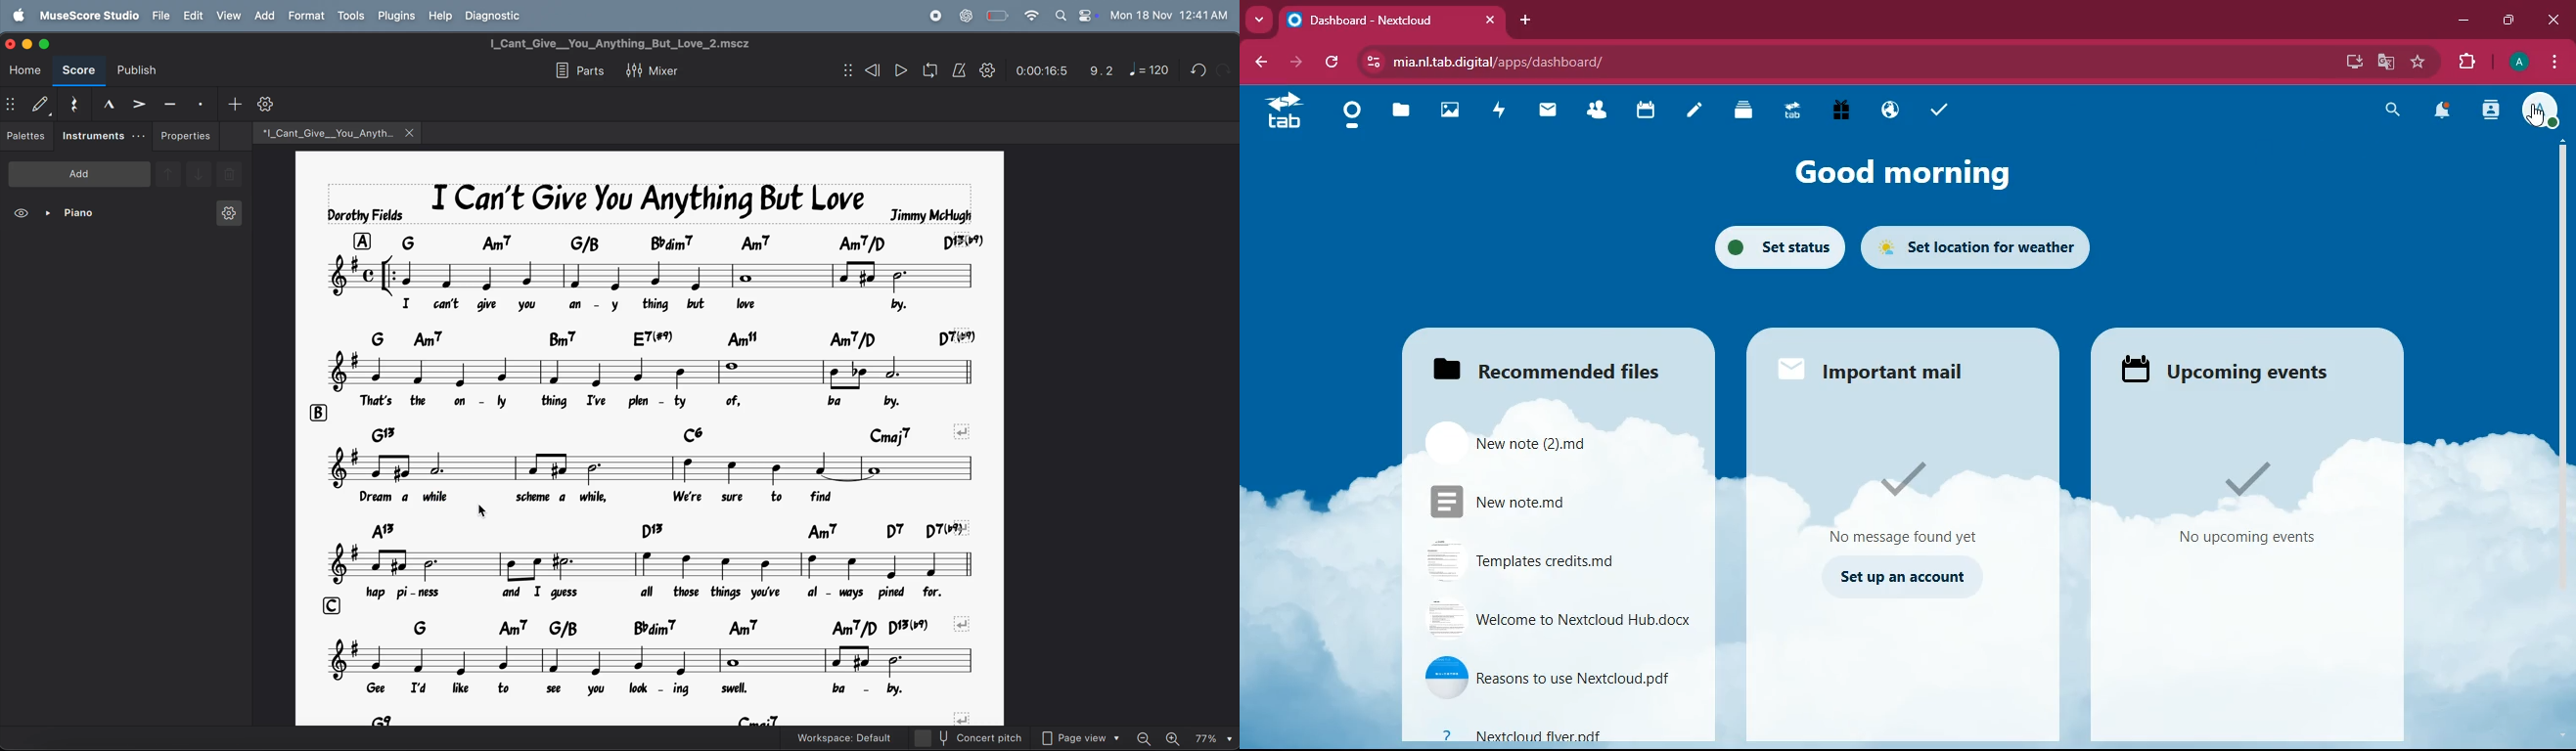 This screenshot has height=756, width=2576. What do you see at coordinates (1526, 21) in the screenshot?
I see `add tab` at bounding box center [1526, 21].